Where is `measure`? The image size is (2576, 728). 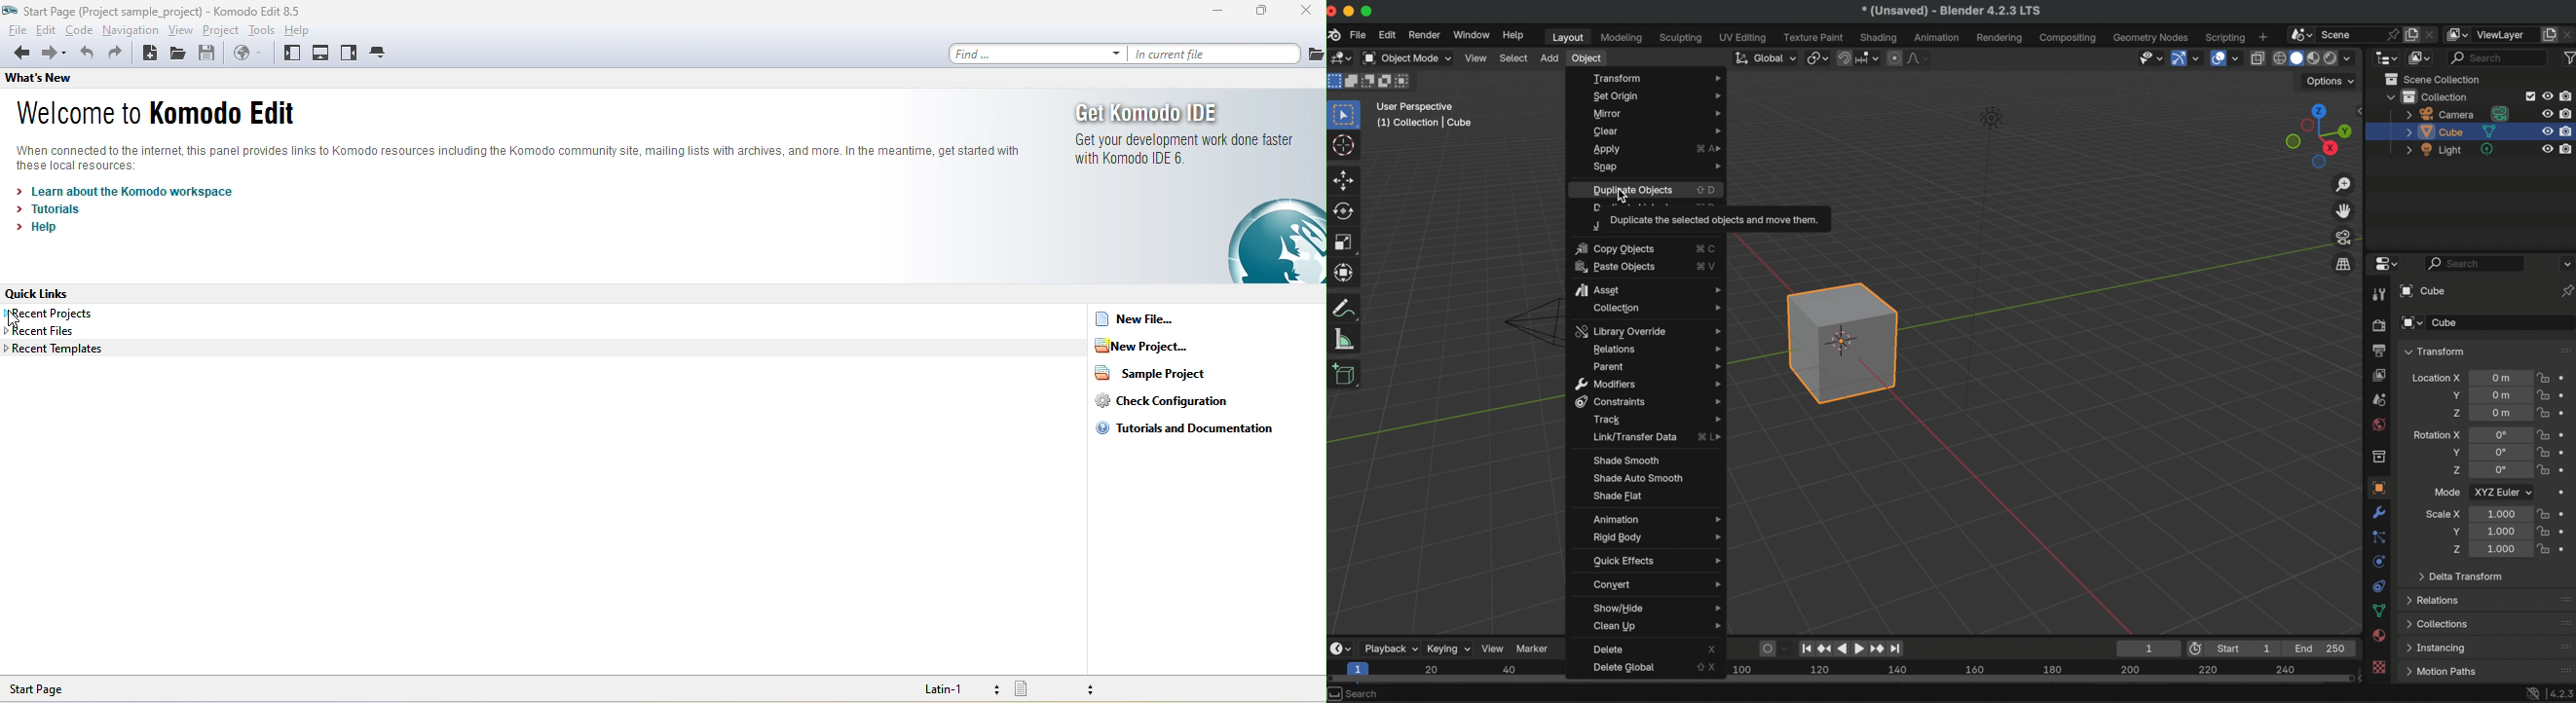 measure is located at coordinates (1345, 338).